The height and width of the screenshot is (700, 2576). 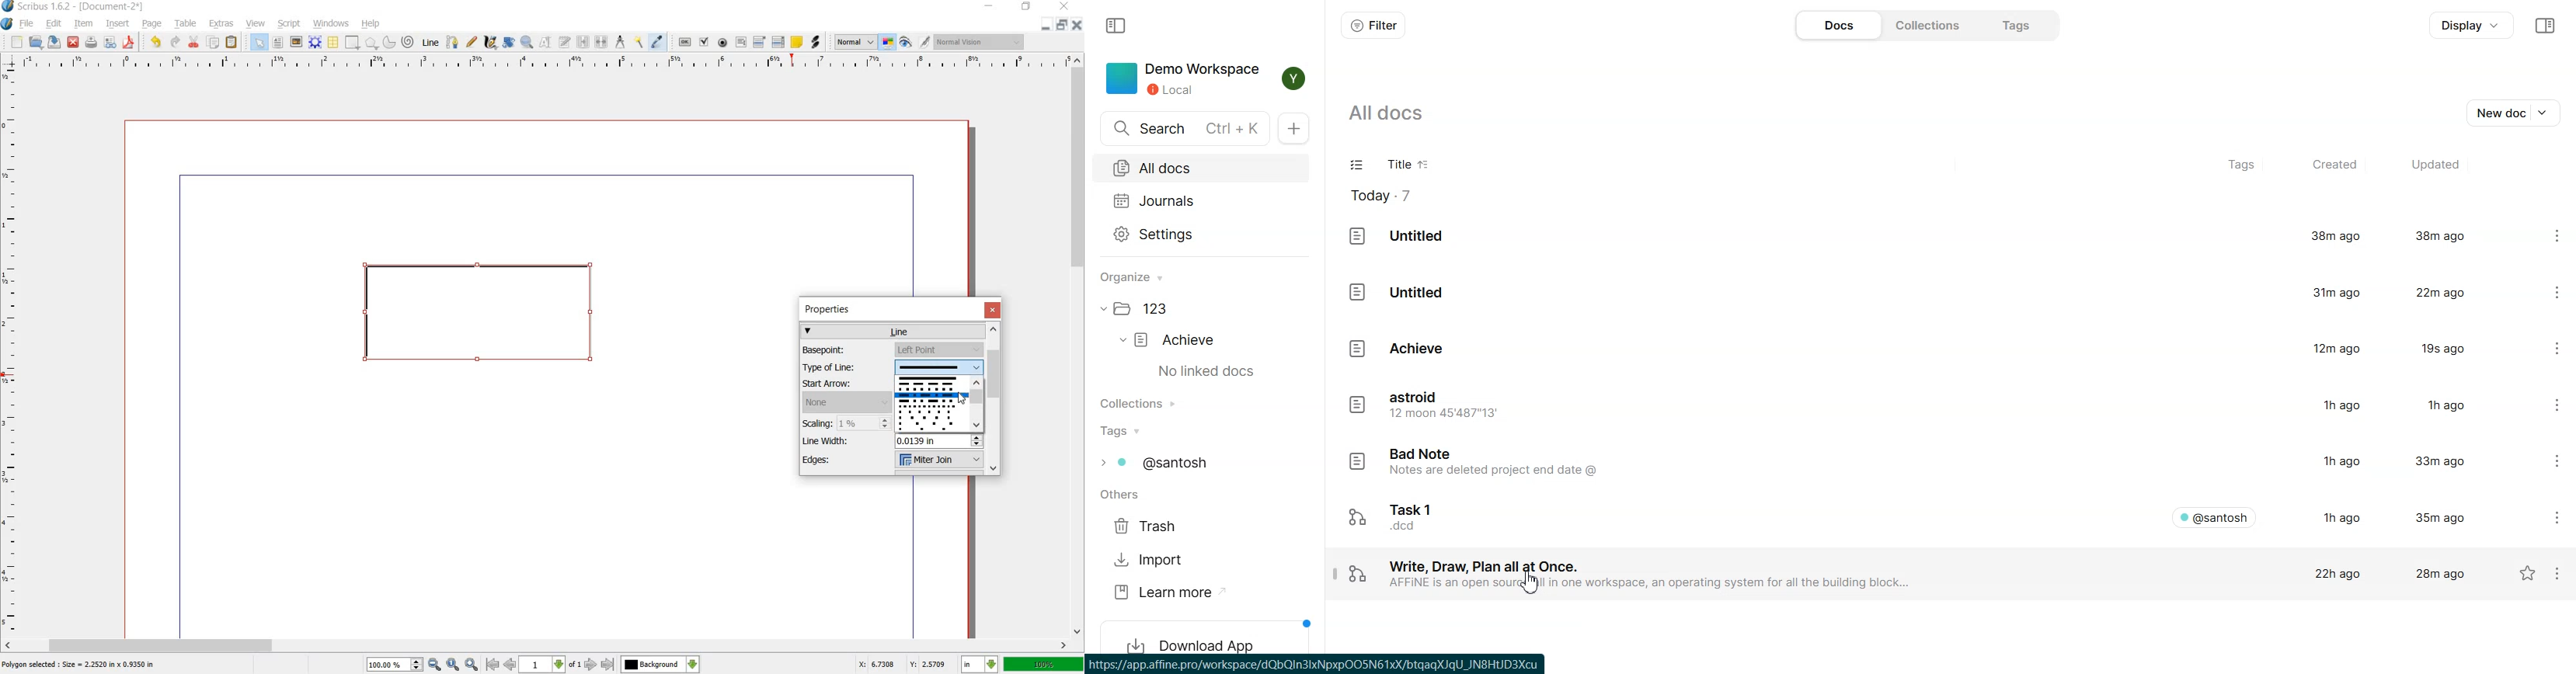 What do you see at coordinates (904, 665) in the screenshot?
I see `X: 6.7308 Y: 2.5709` at bounding box center [904, 665].